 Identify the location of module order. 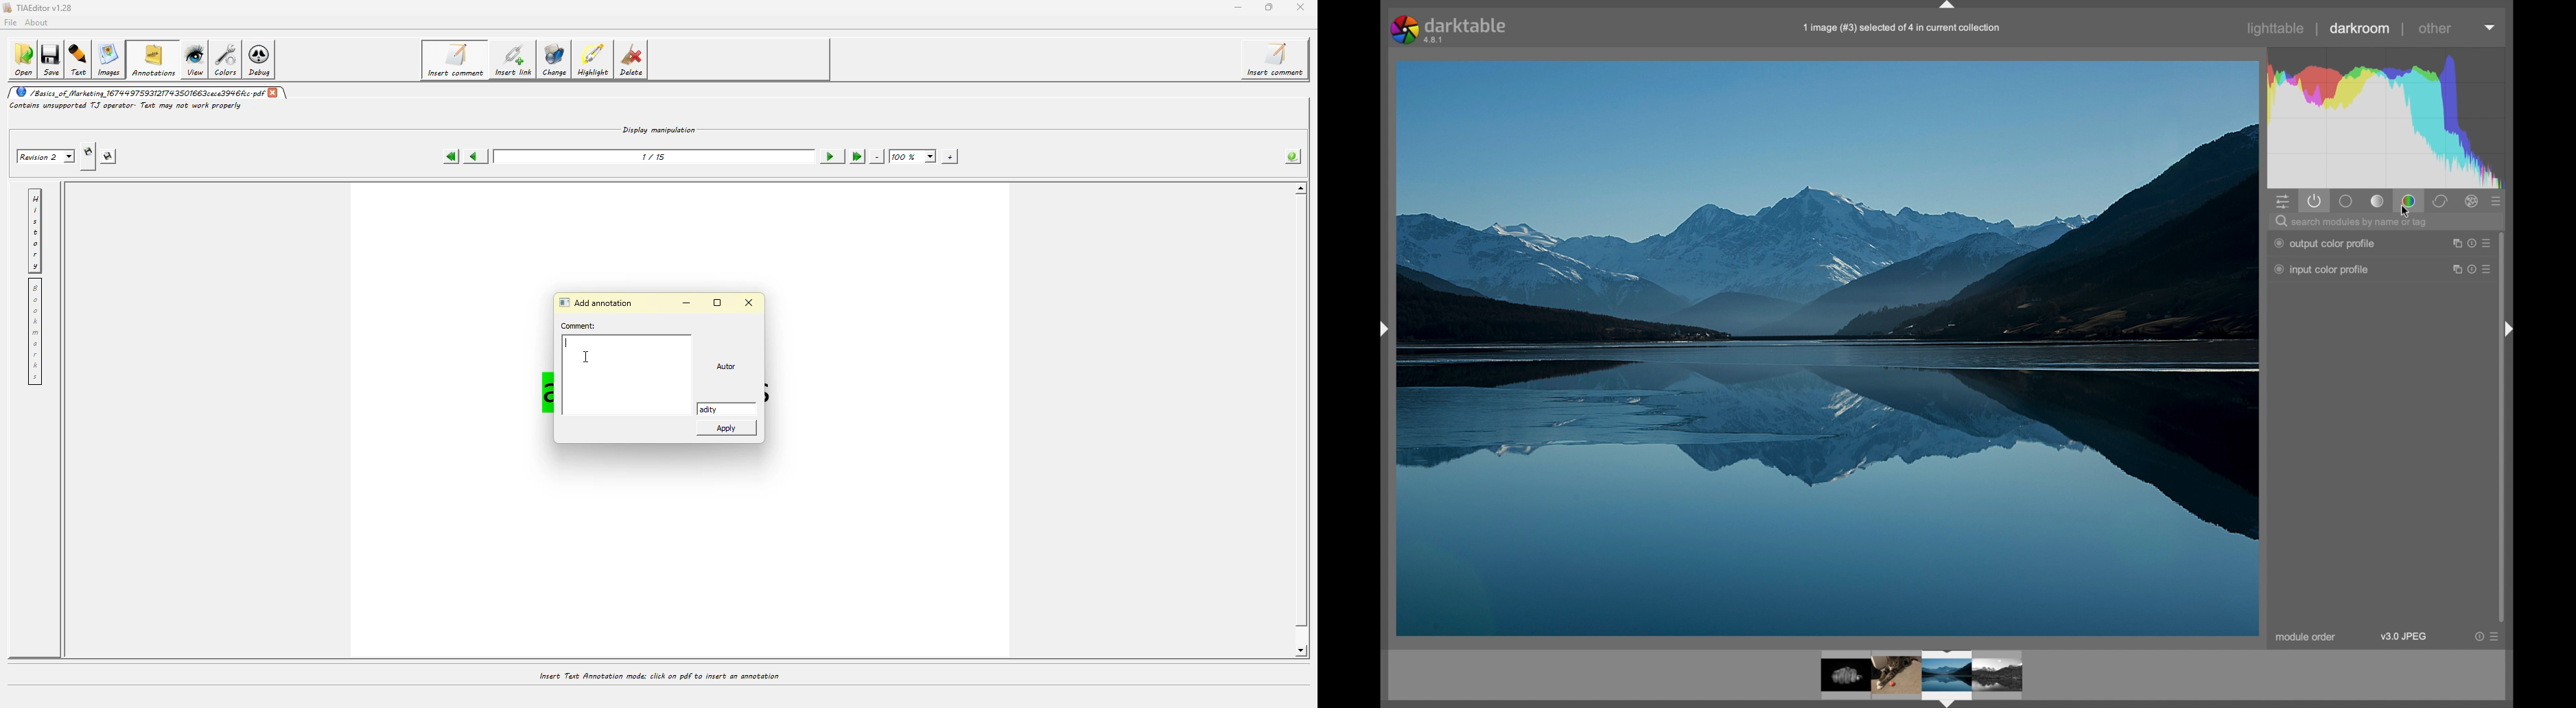
(2306, 637).